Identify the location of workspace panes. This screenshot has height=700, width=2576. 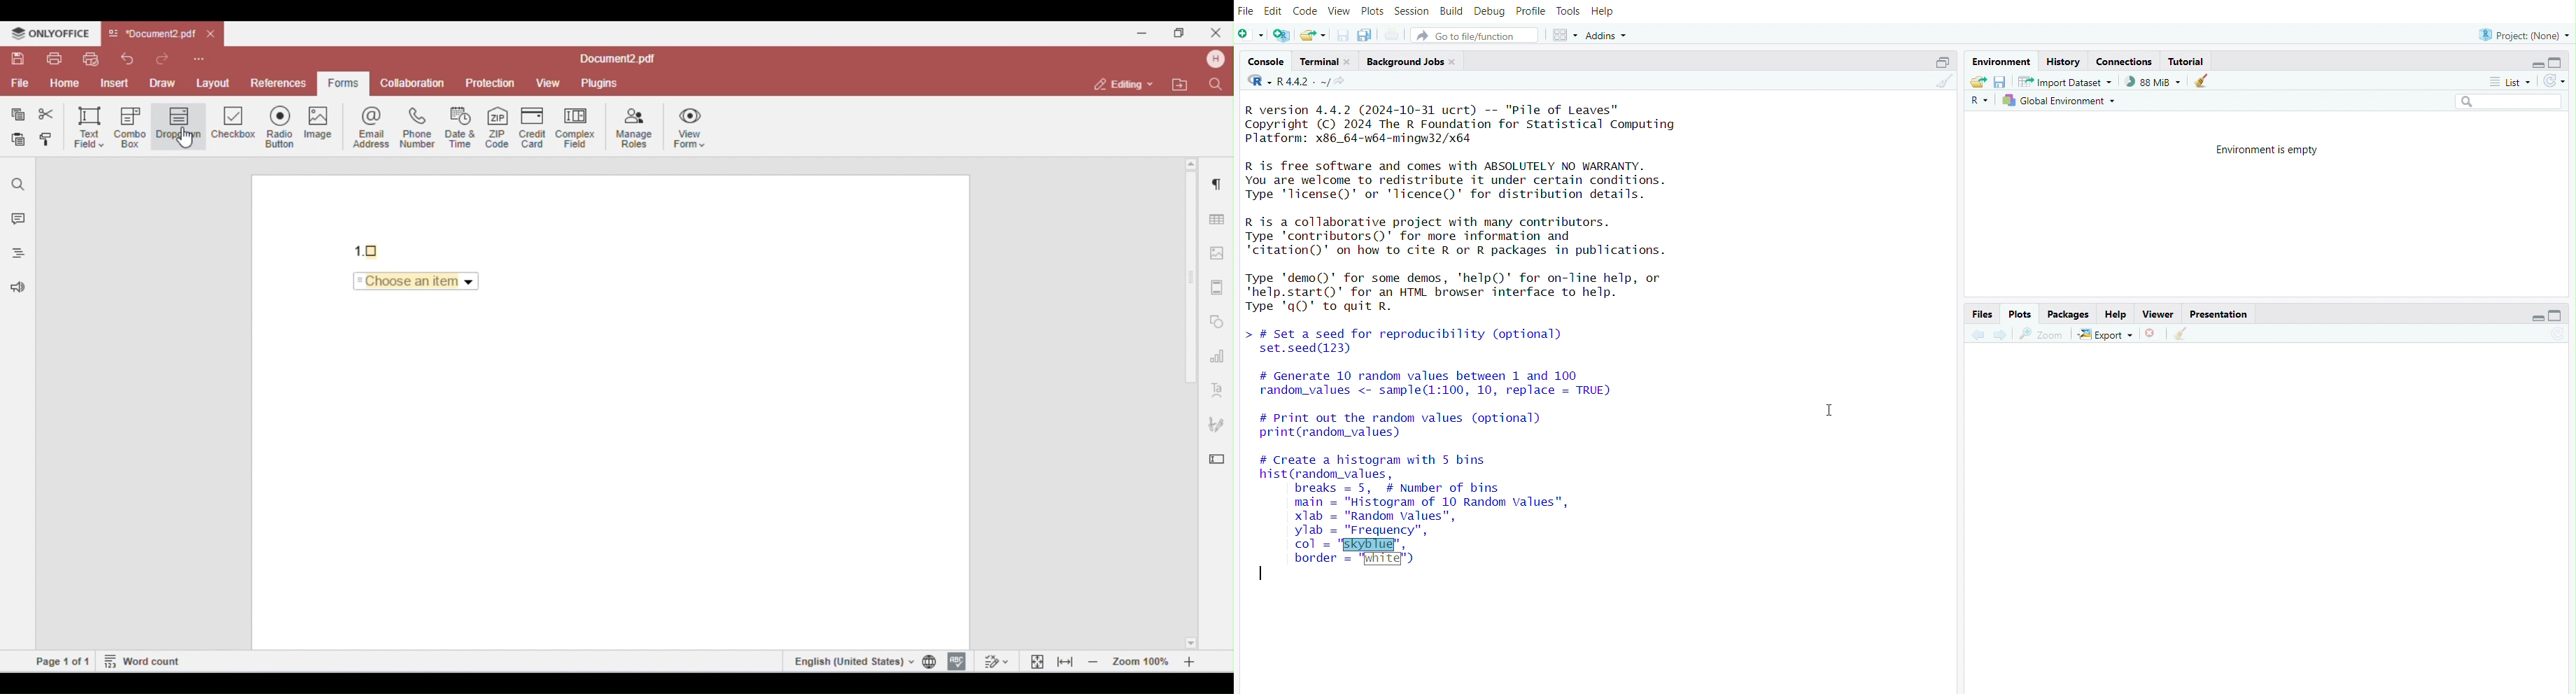
(1565, 33).